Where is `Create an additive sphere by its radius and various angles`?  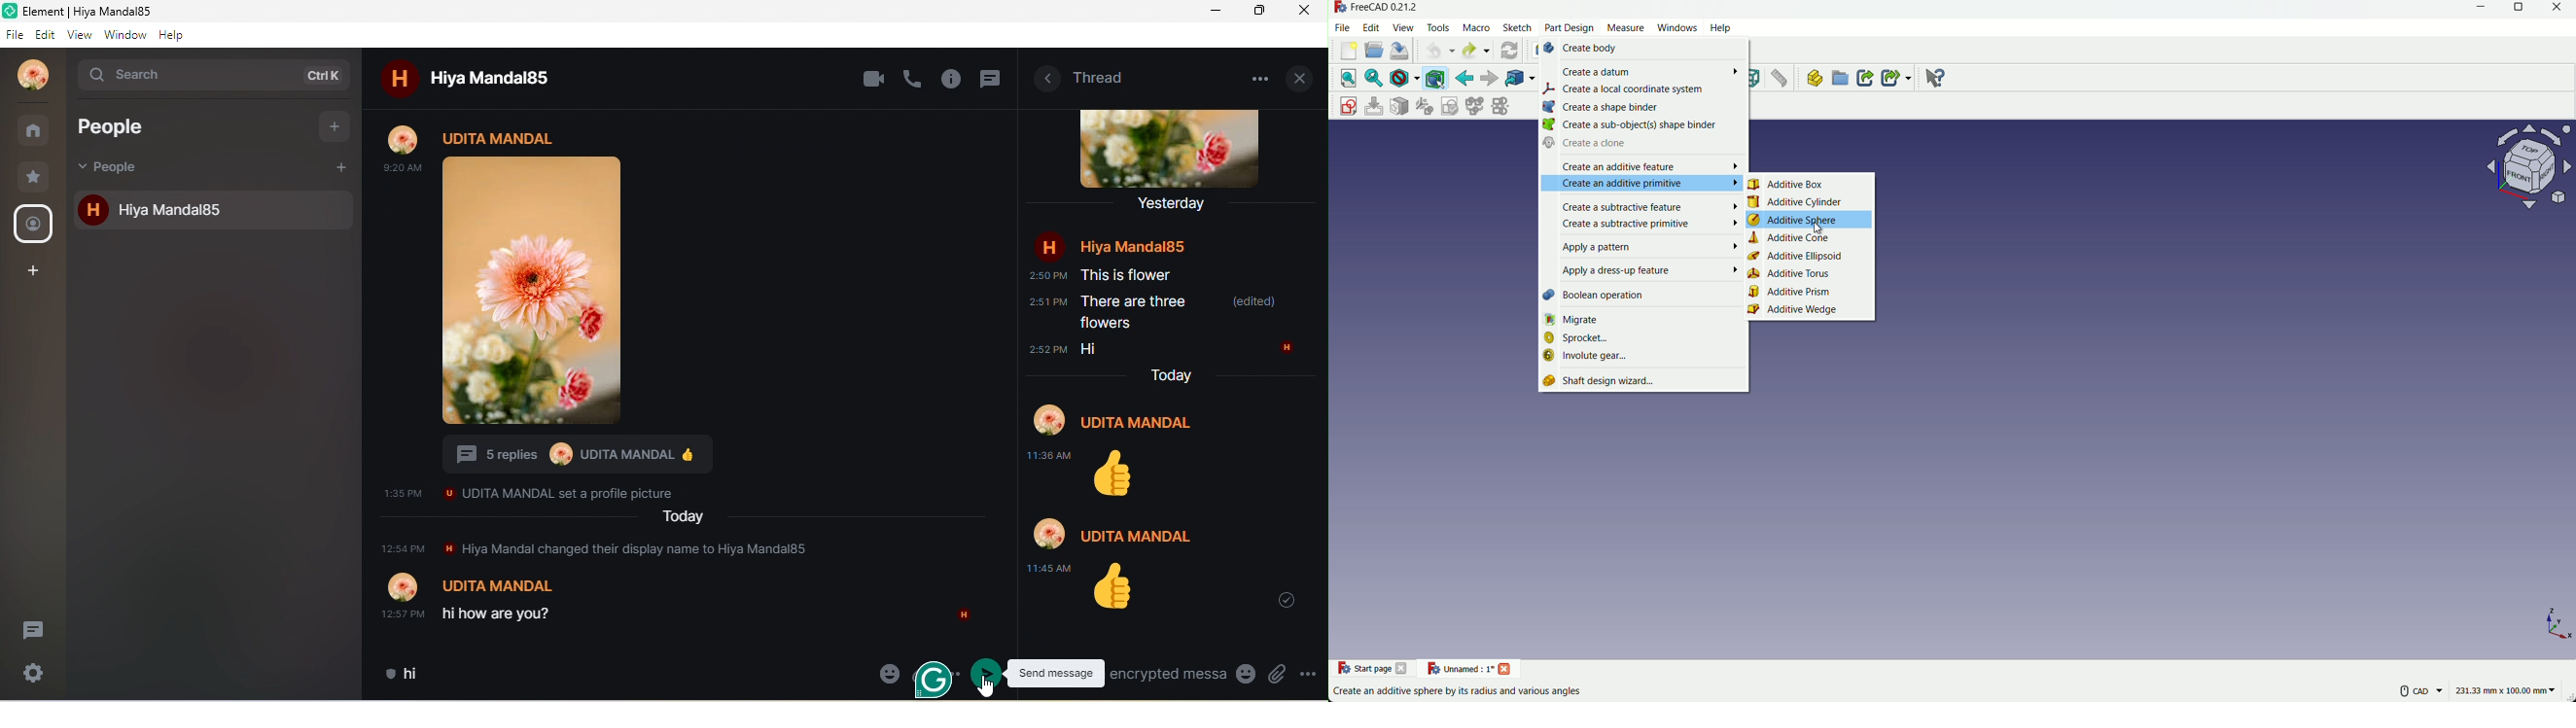
Create an additive sphere by its radius and various angles is located at coordinates (1462, 692).